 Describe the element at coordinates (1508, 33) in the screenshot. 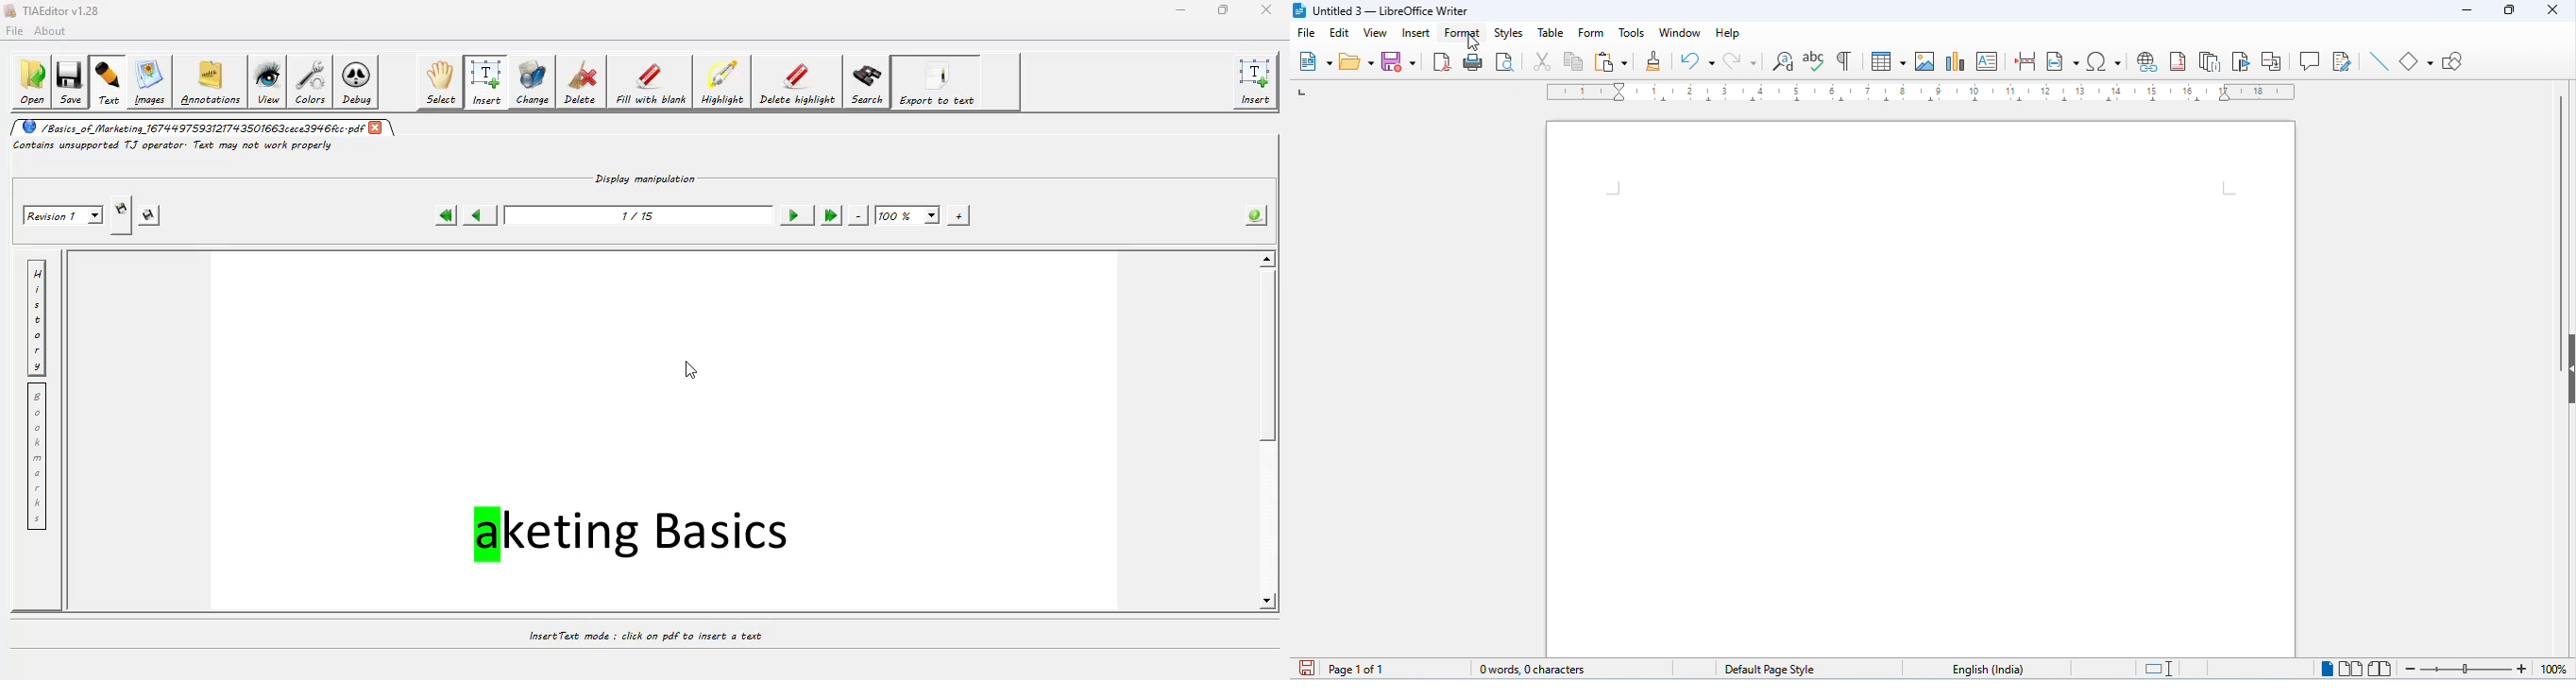

I see `styles` at that location.